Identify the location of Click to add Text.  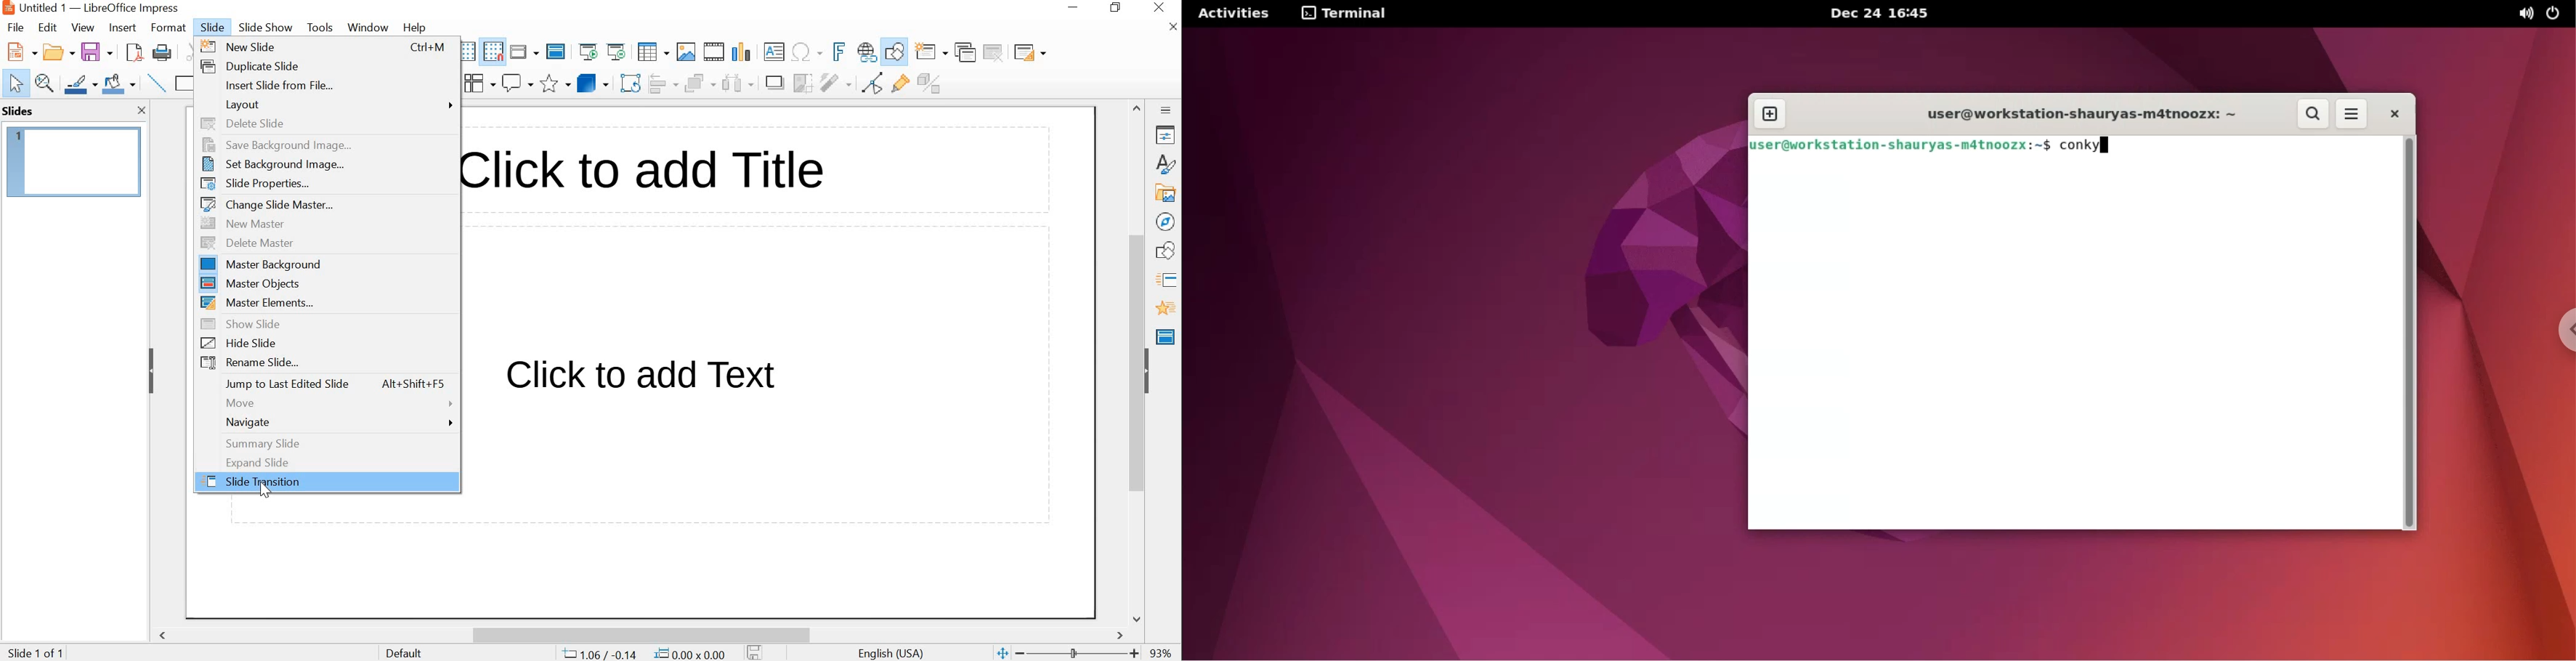
(656, 380).